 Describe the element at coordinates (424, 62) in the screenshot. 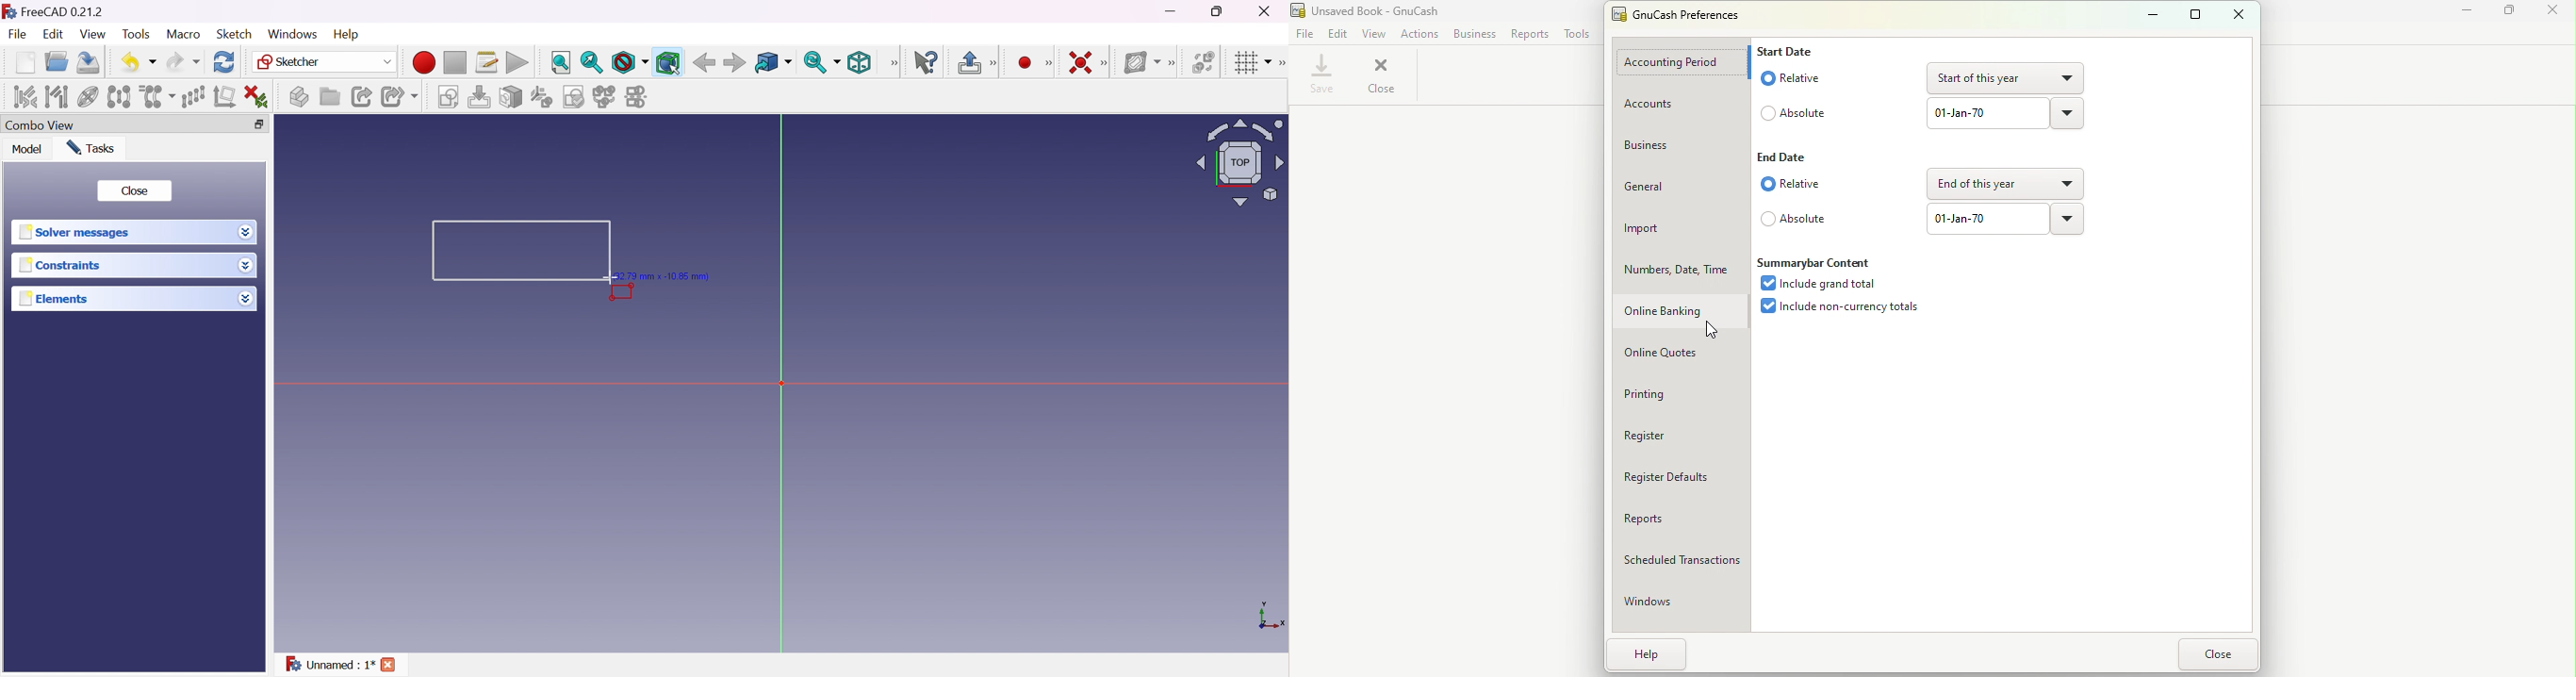

I see `Macro recording...` at that location.